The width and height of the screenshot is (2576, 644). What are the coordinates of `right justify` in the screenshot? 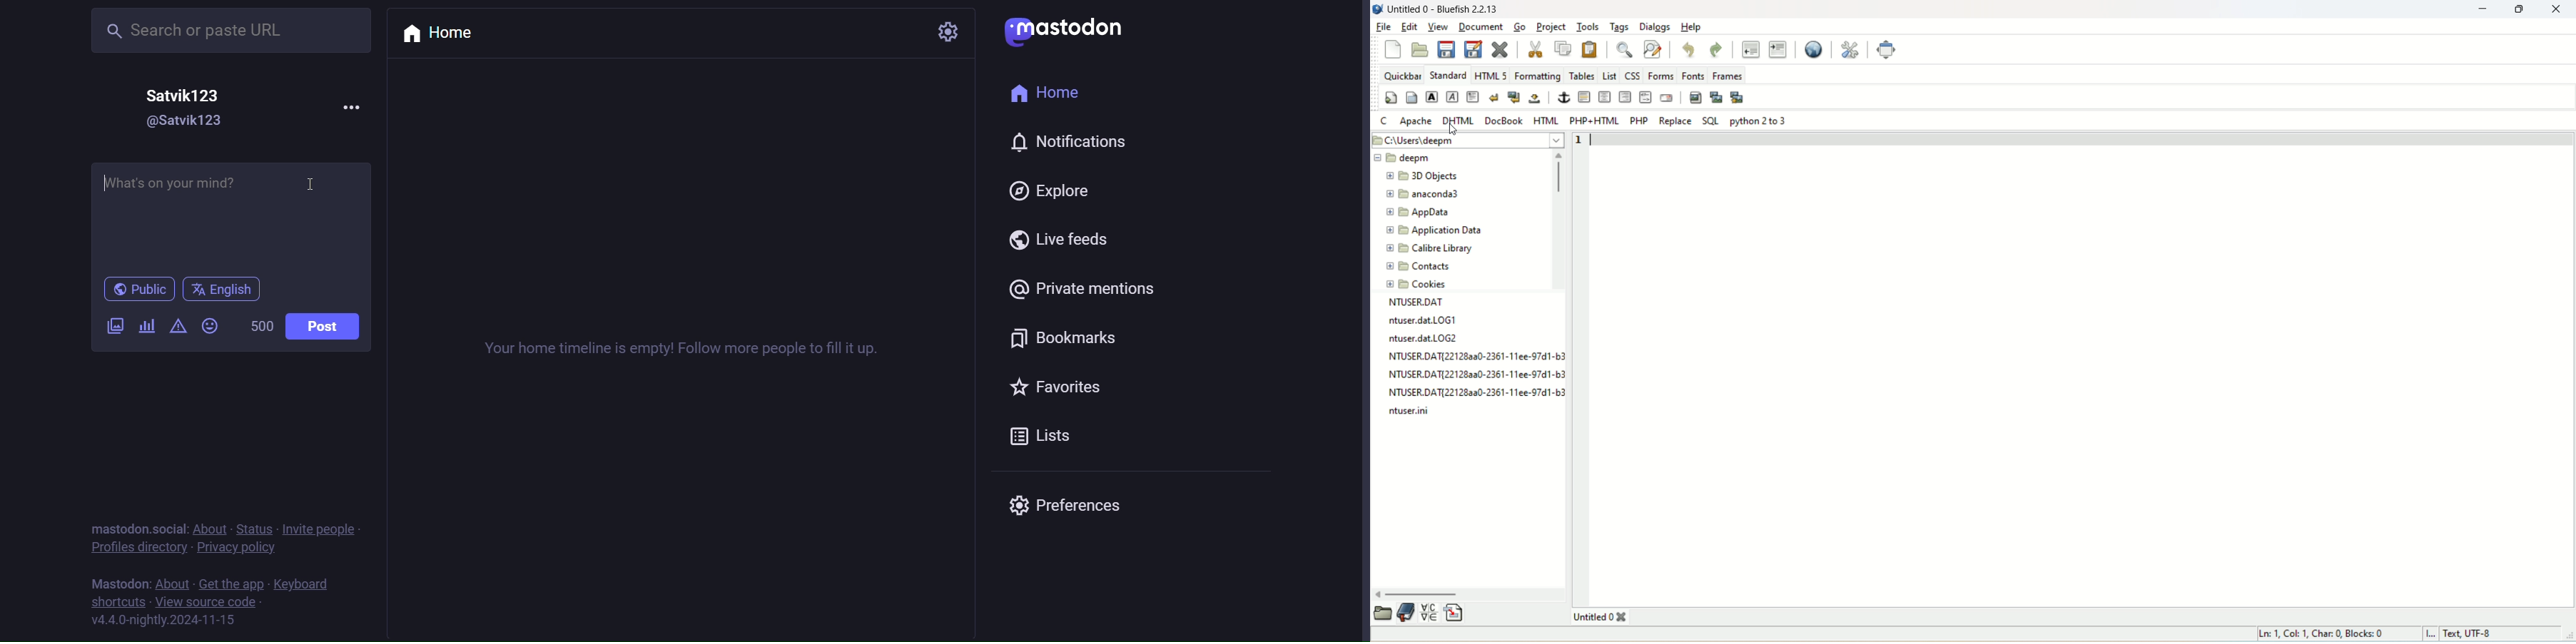 It's located at (1625, 96).